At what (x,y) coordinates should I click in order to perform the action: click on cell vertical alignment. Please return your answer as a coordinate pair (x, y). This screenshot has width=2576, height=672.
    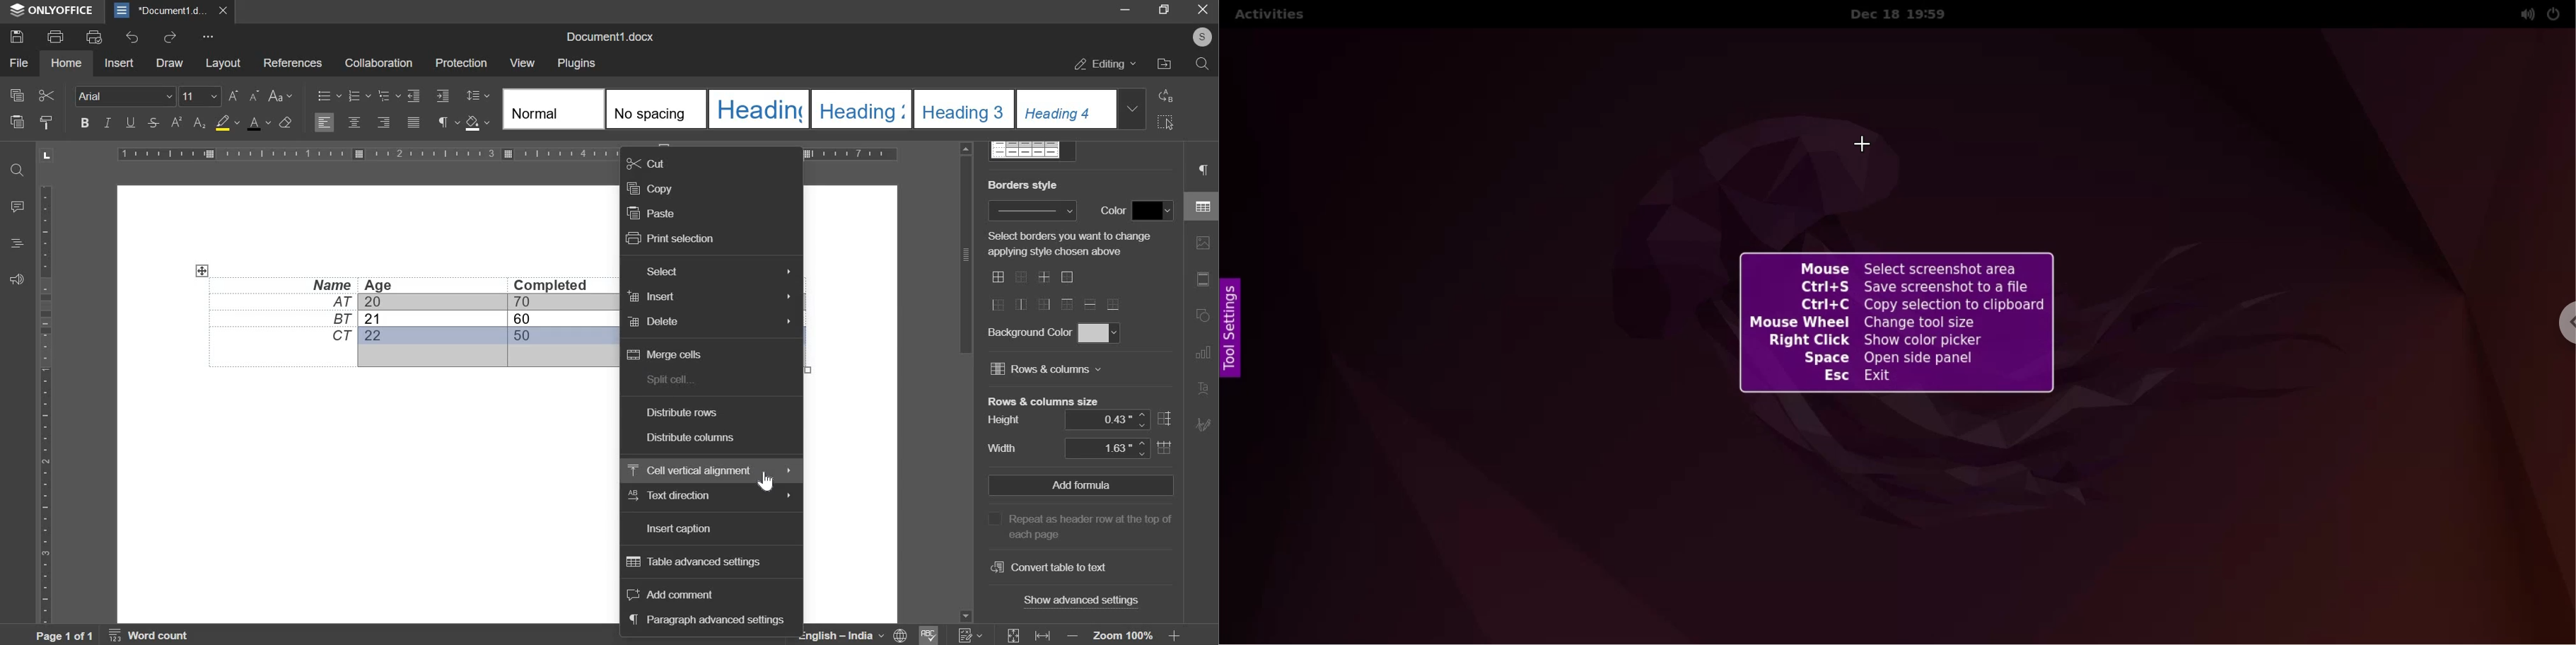
    Looking at the image, I should click on (690, 468).